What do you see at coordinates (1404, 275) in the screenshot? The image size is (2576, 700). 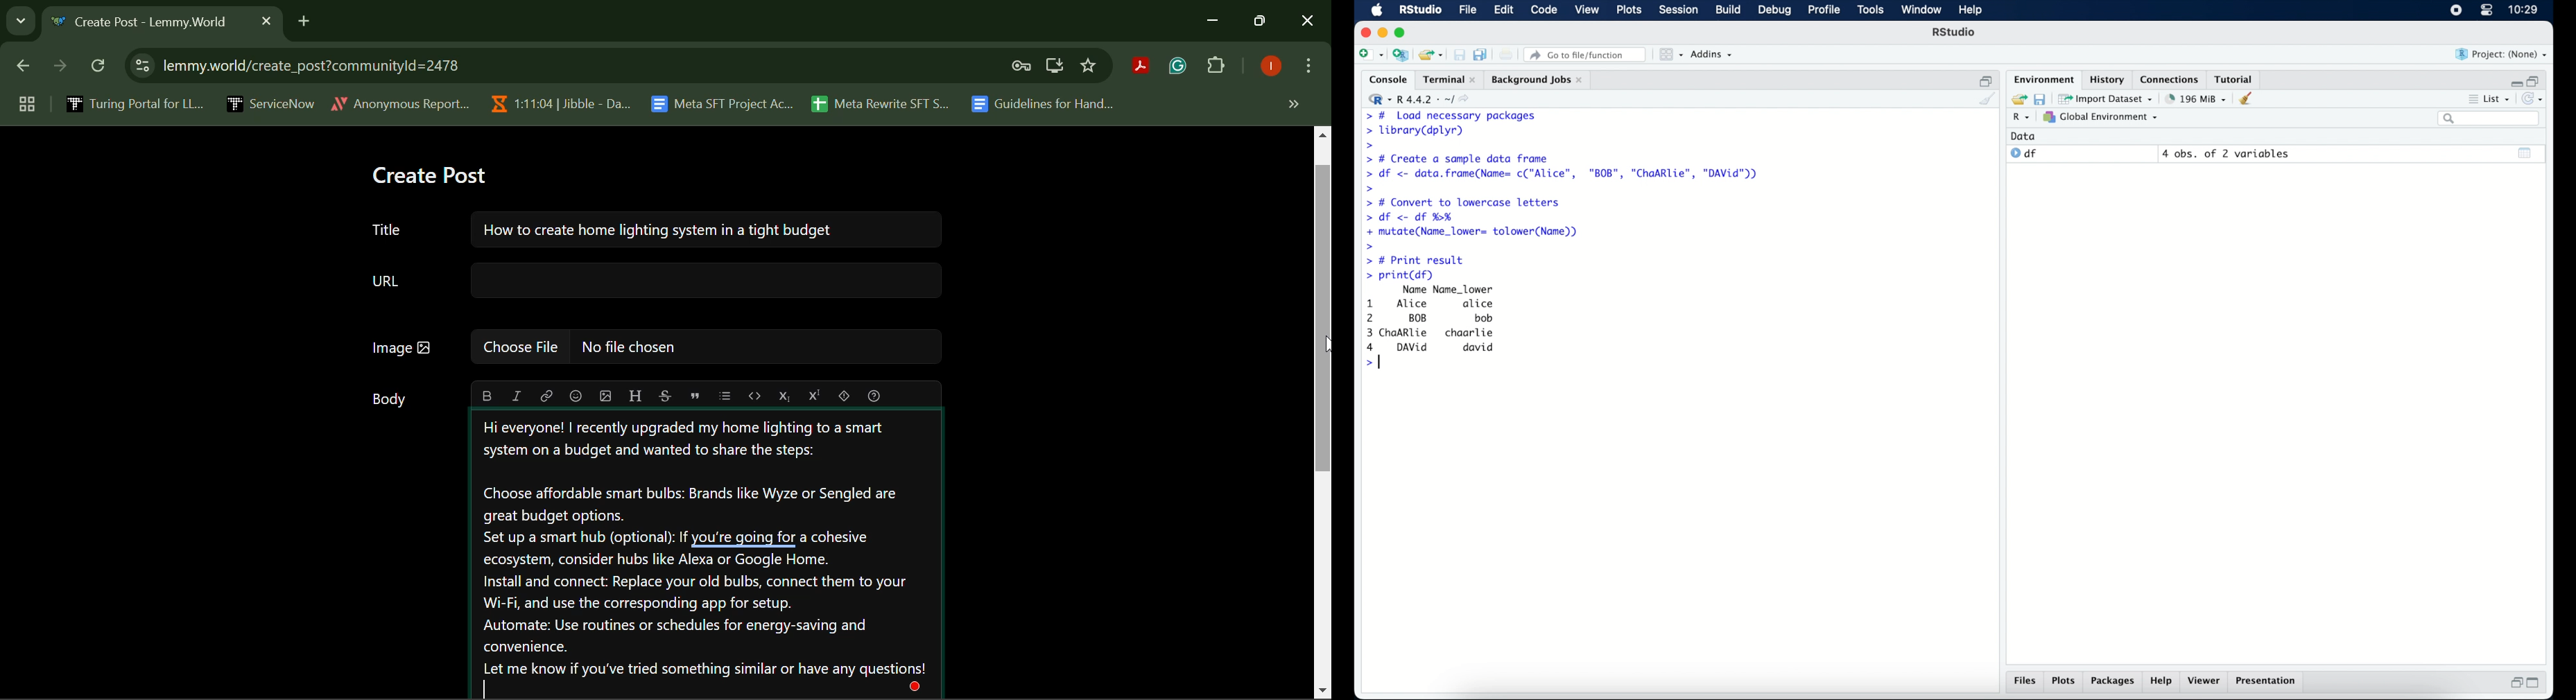 I see `> print(df)|` at bounding box center [1404, 275].